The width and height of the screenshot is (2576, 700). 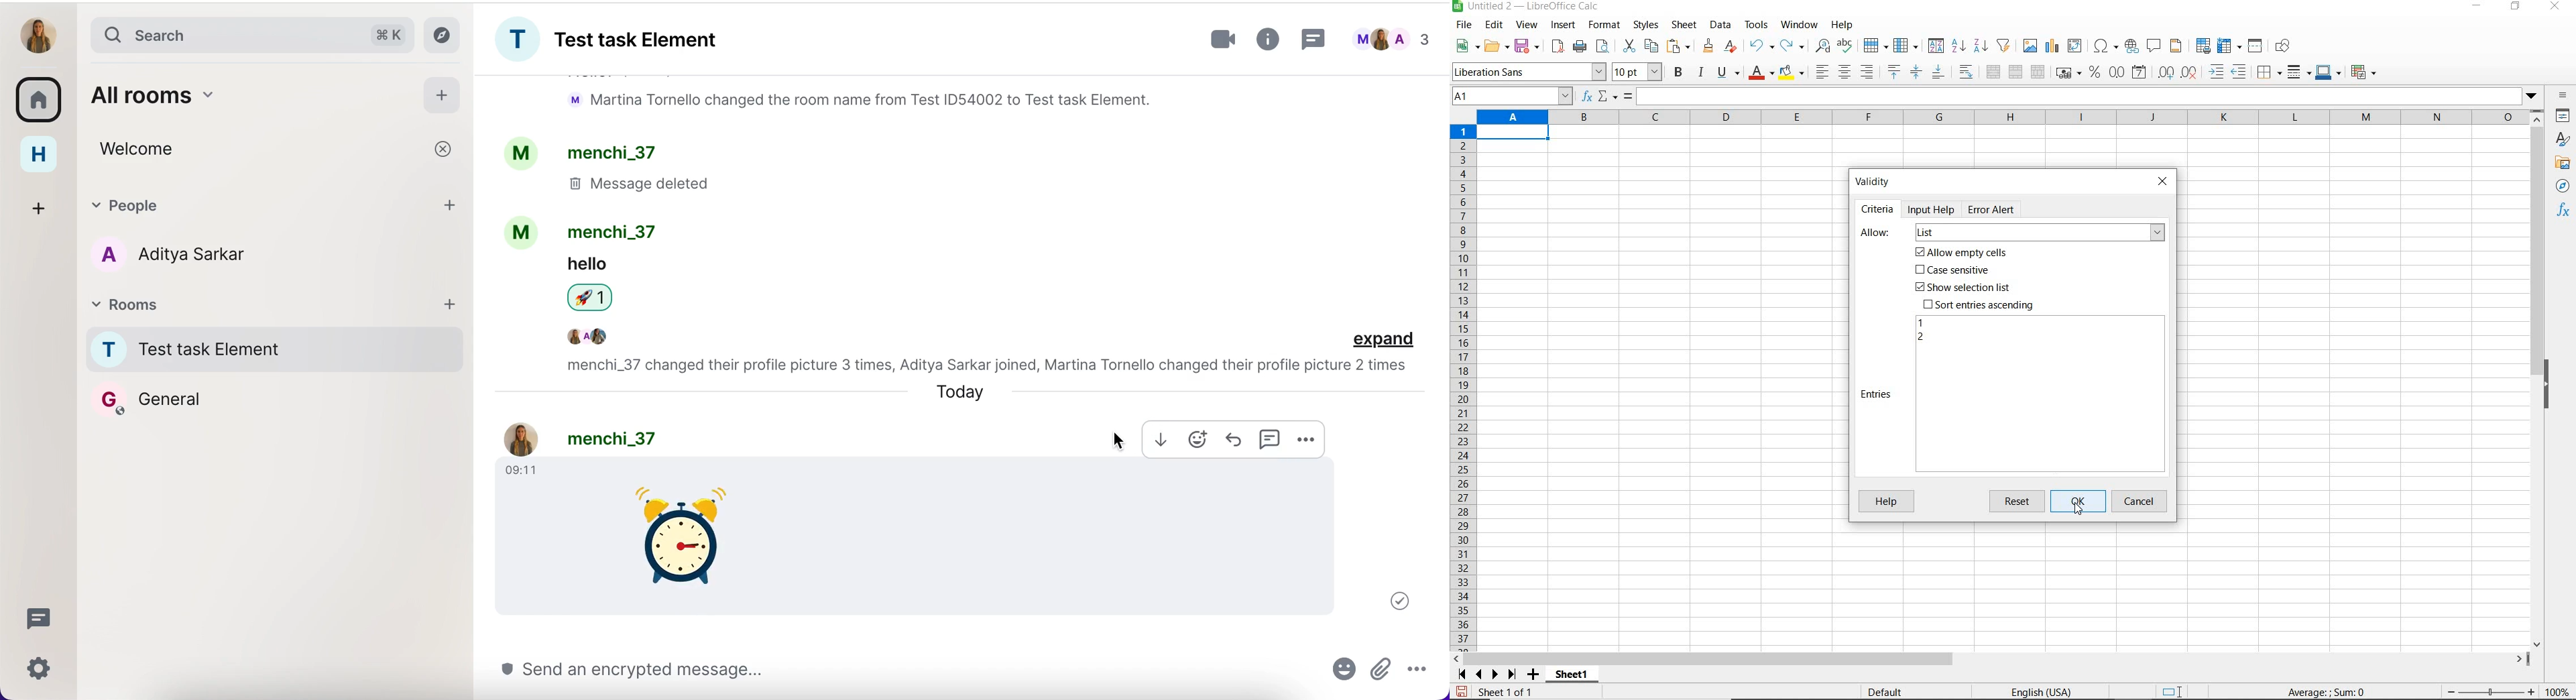 What do you see at coordinates (916, 536) in the screenshot?
I see `sent gif` at bounding box center [916, 536].